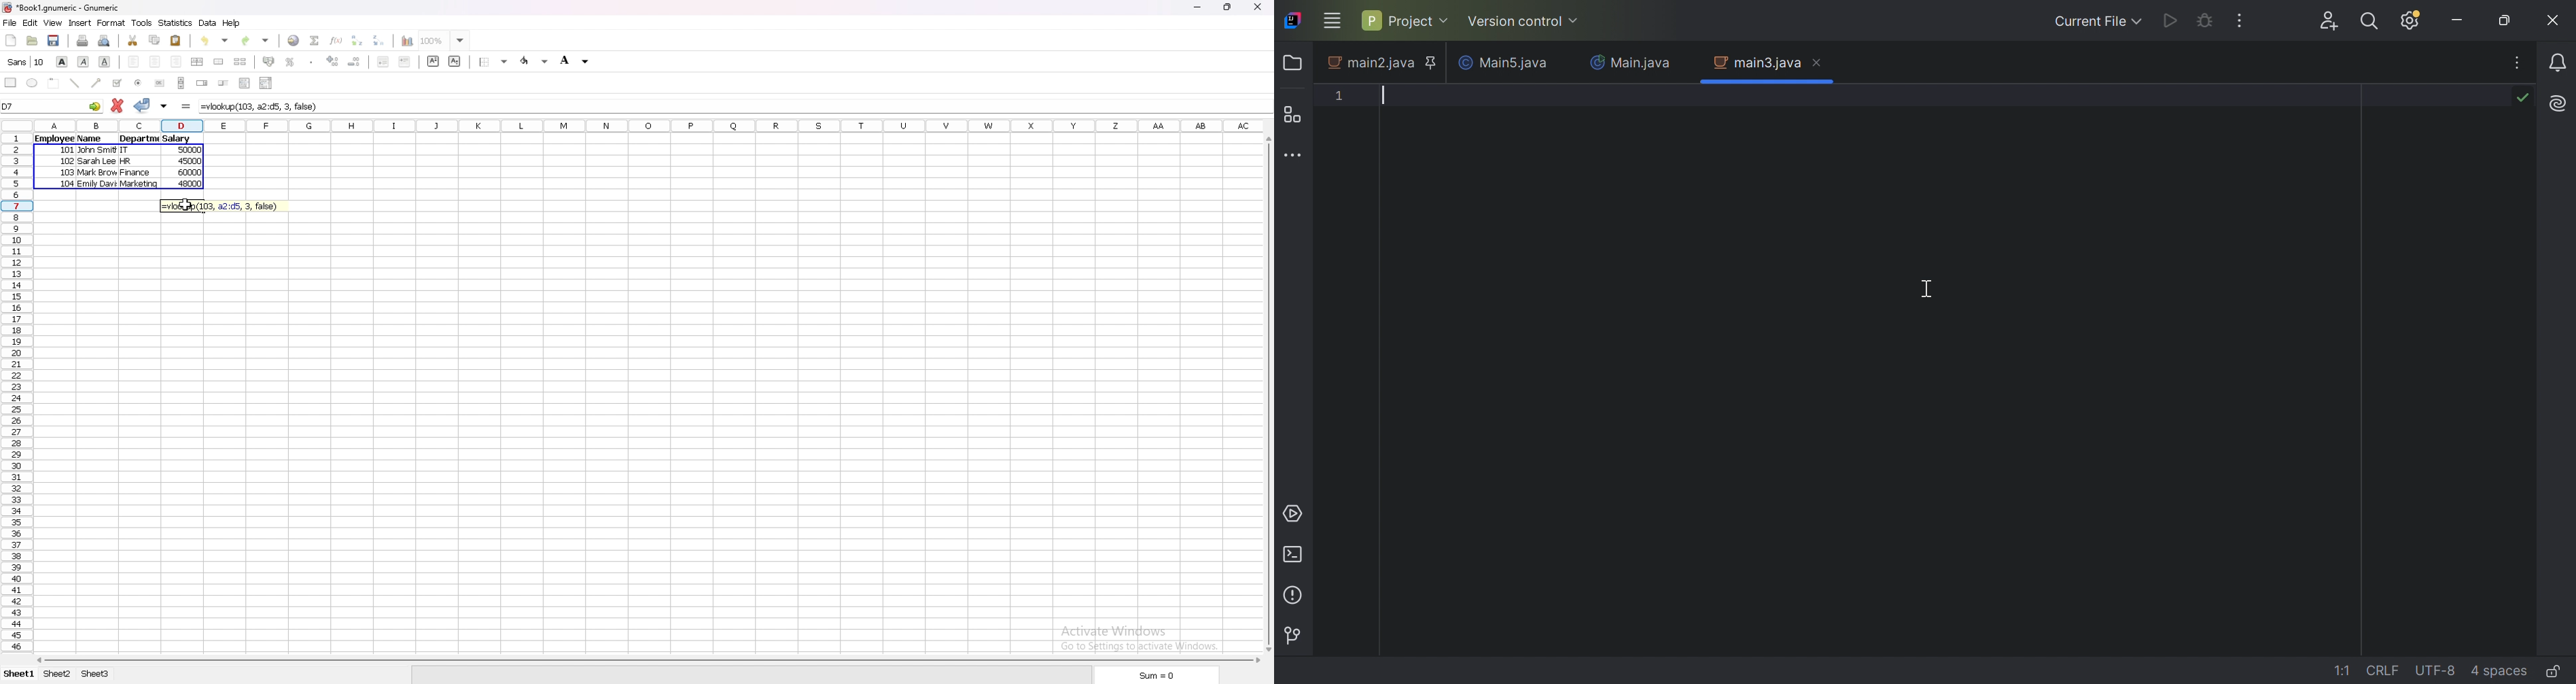  I want to click on redo, so click(256, 41).